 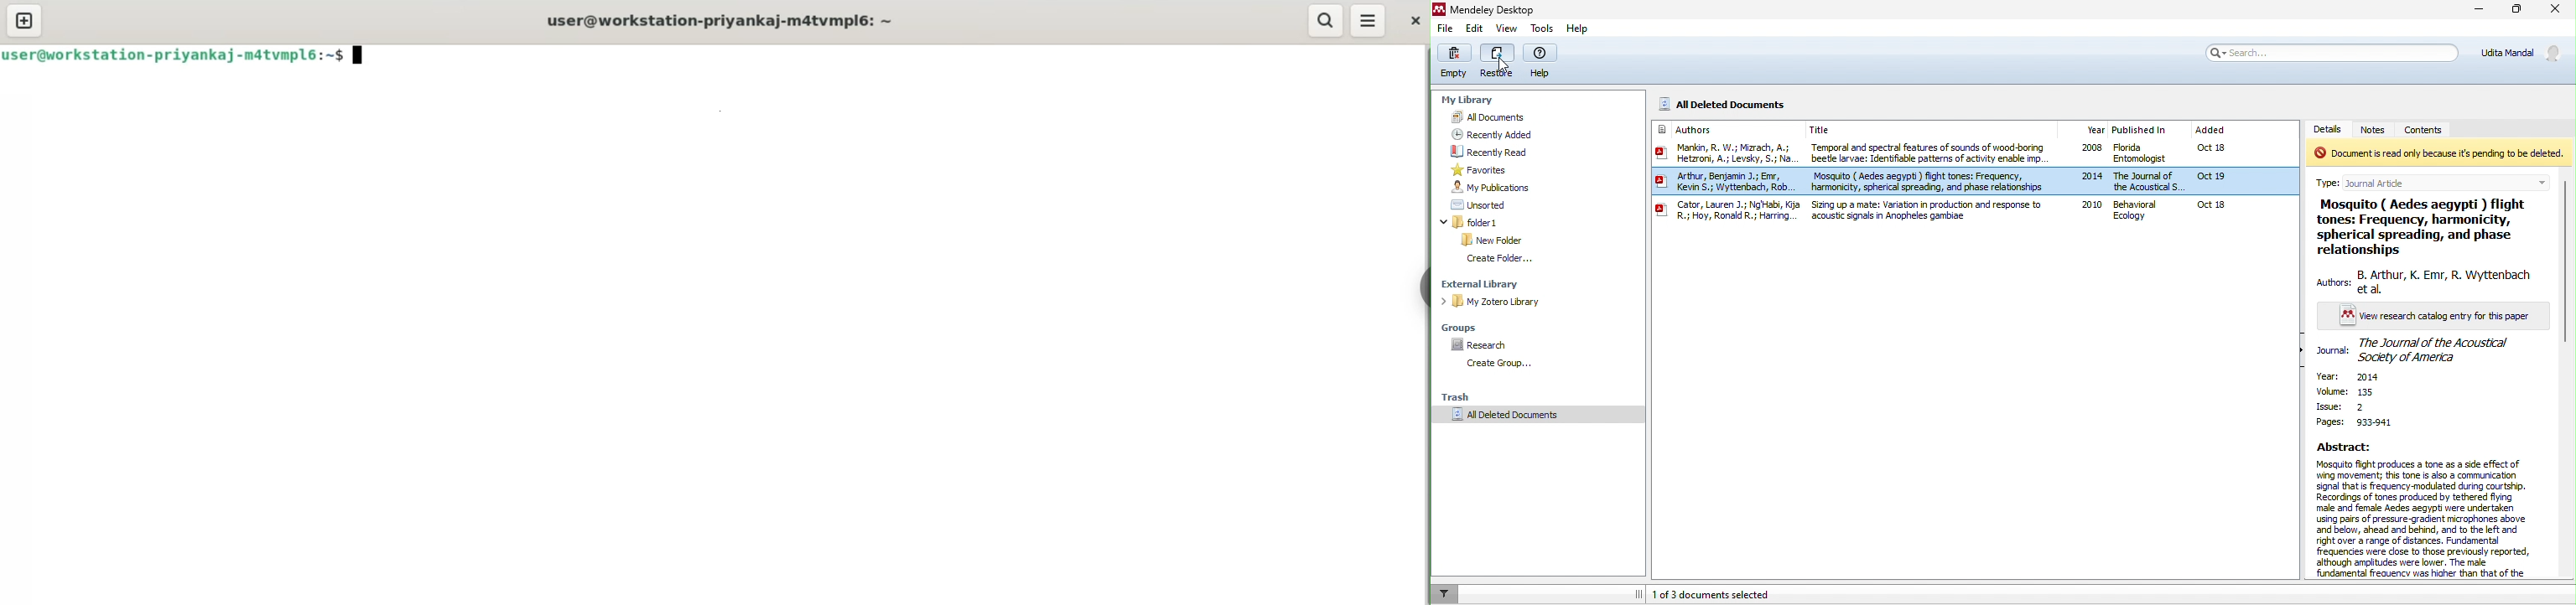 What do you see at coordinates (1498, 303) in the screenshot?
I see `my zotero library` at bounding box center [1498, 303].